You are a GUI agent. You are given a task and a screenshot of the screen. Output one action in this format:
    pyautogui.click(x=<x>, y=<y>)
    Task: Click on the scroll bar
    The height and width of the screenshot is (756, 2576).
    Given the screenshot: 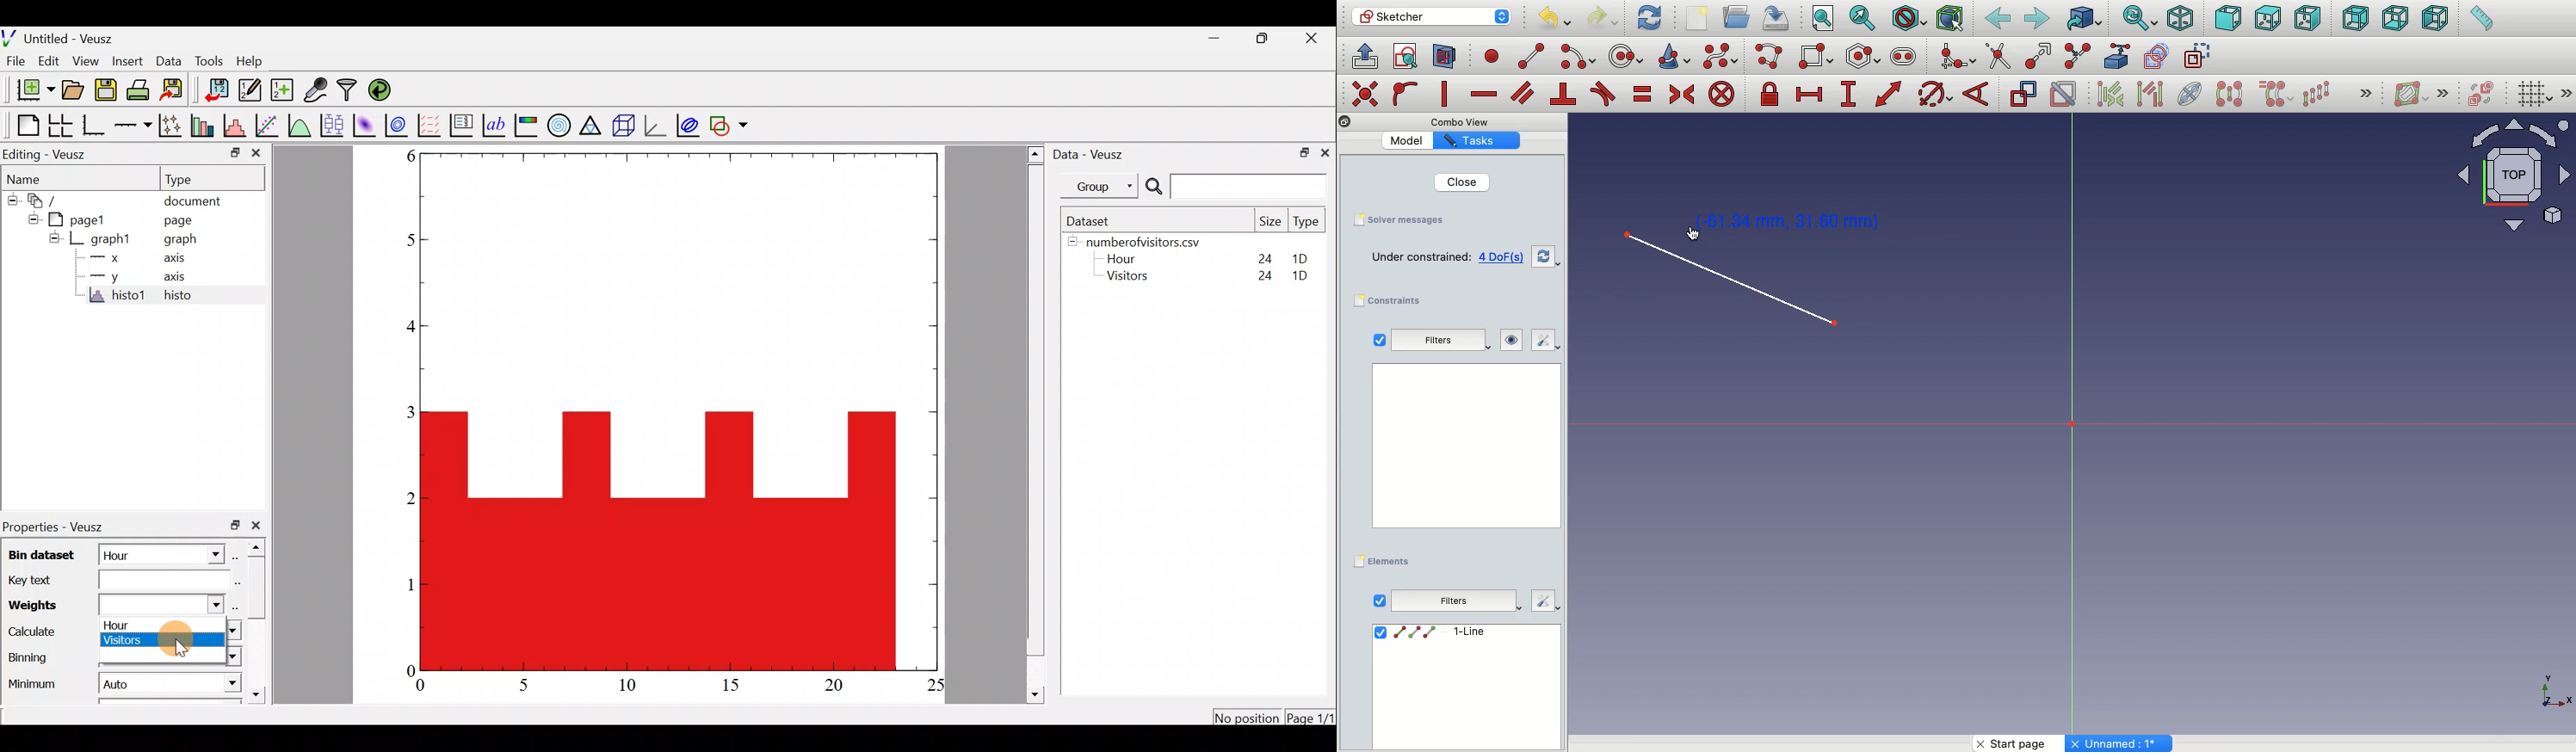 What is the action you would take?
    pyautogui.click(x=1034, y=423)
    